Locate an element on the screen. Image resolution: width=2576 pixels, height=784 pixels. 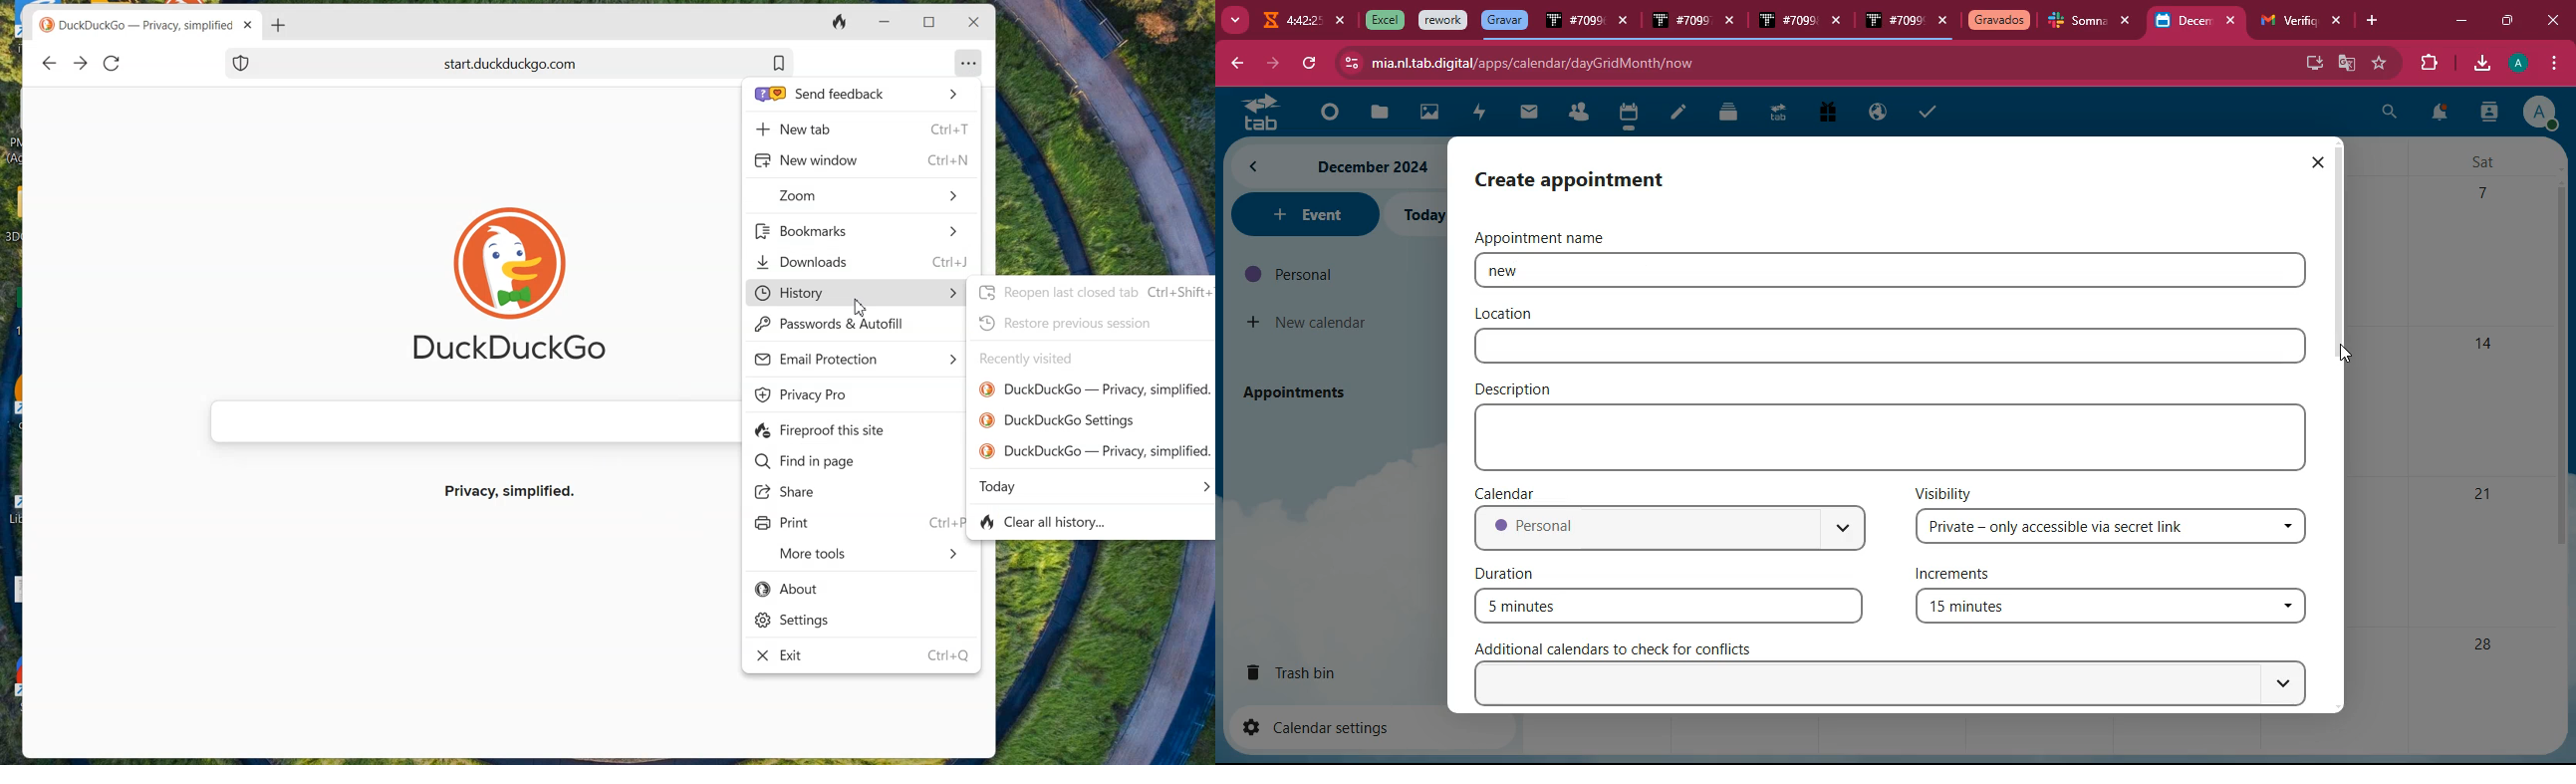
cursor is located at coordinates (2349, 354).